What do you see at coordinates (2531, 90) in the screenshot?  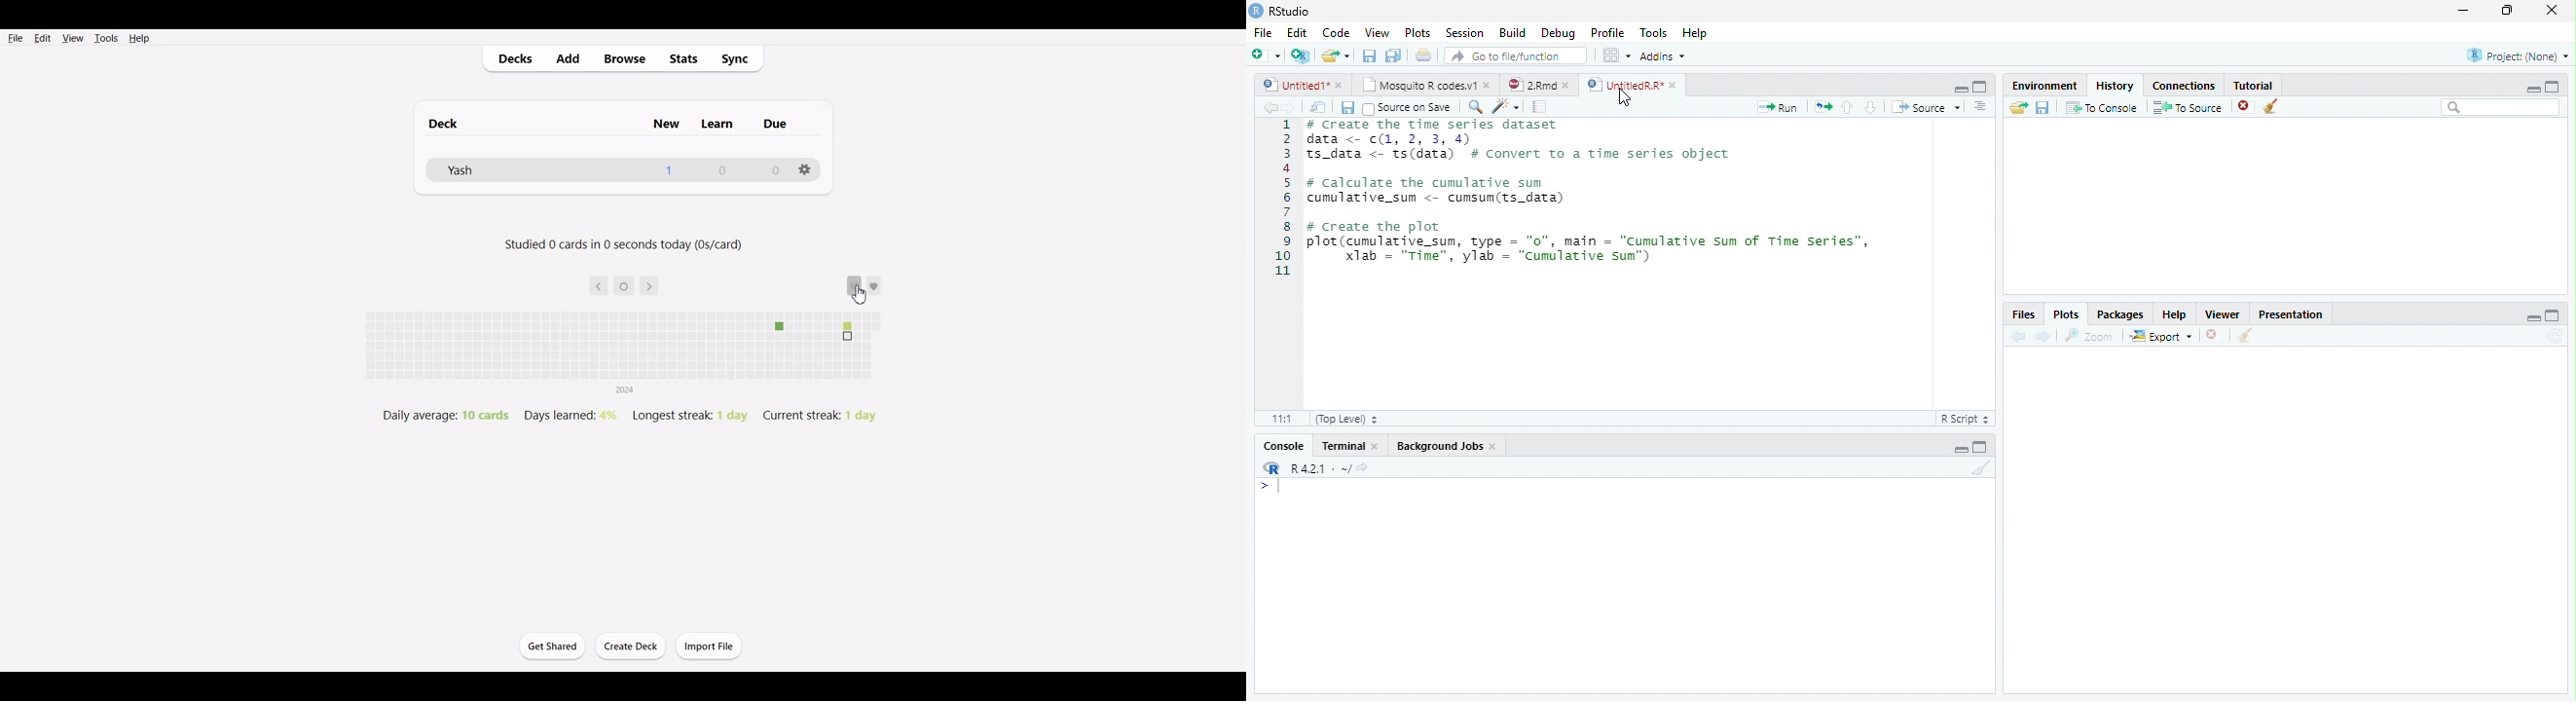 I see `Minimize` at bounding box center [2531, 90].